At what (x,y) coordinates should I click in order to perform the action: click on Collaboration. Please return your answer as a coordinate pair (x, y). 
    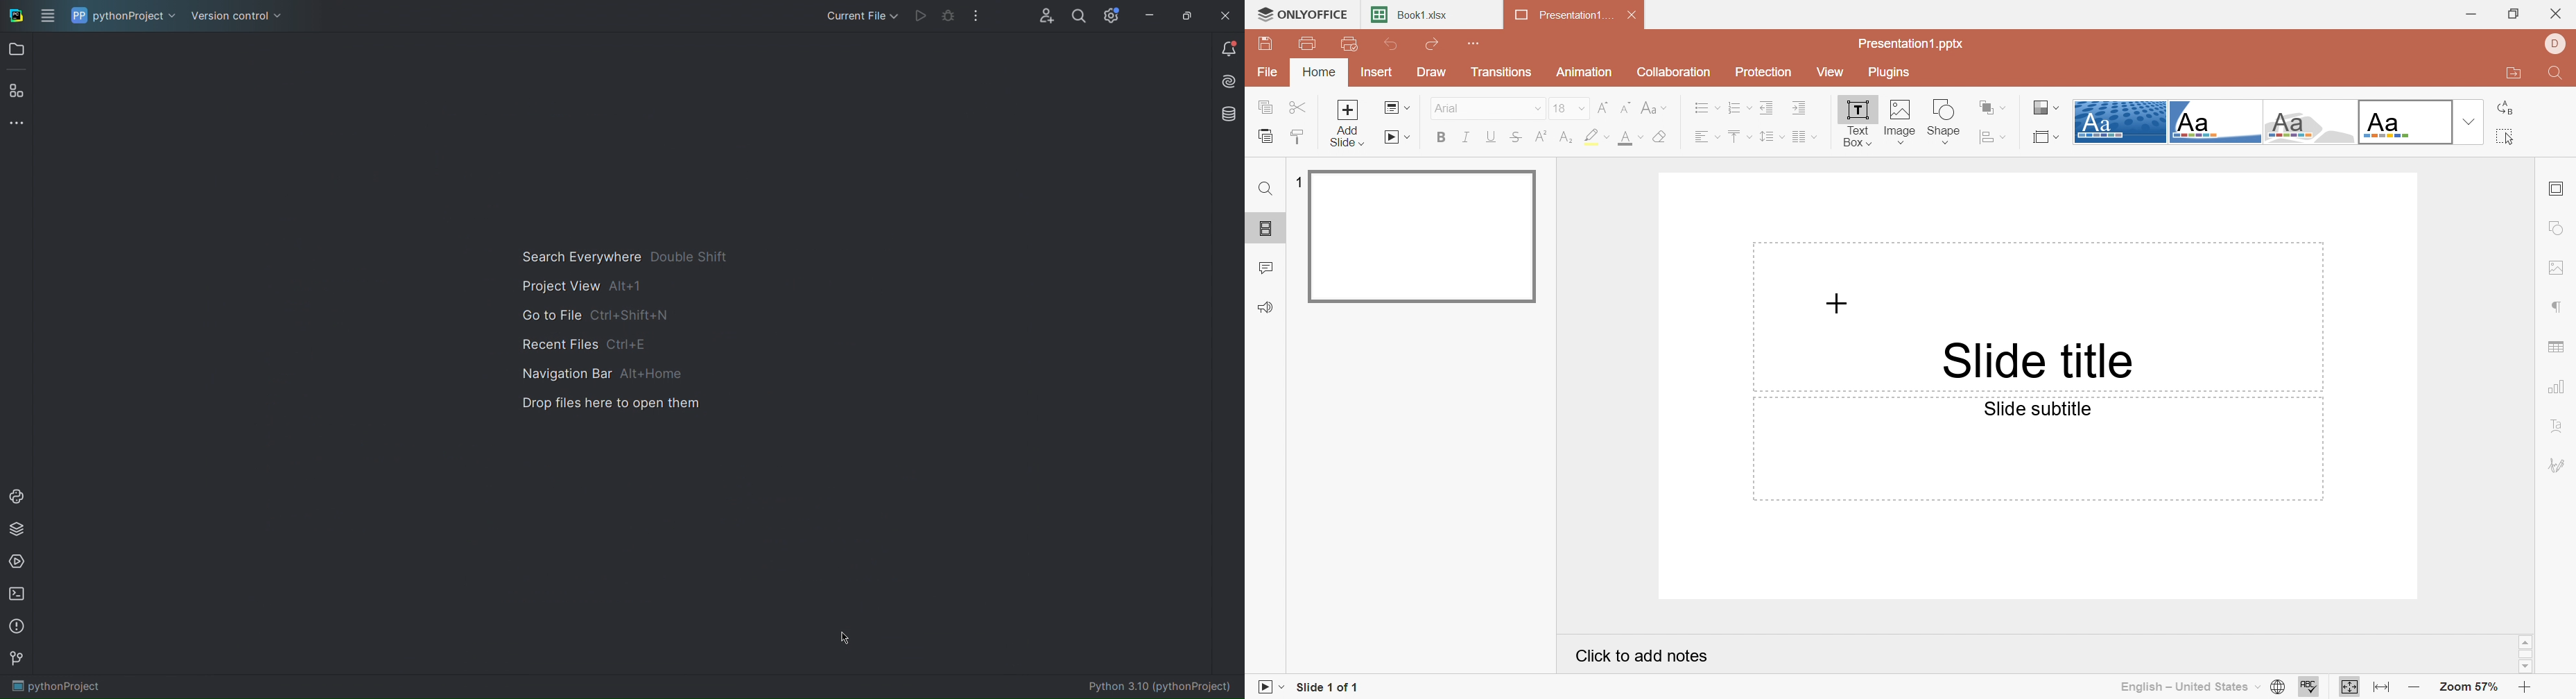
    Looking at the image, I should click on (1674, 73).